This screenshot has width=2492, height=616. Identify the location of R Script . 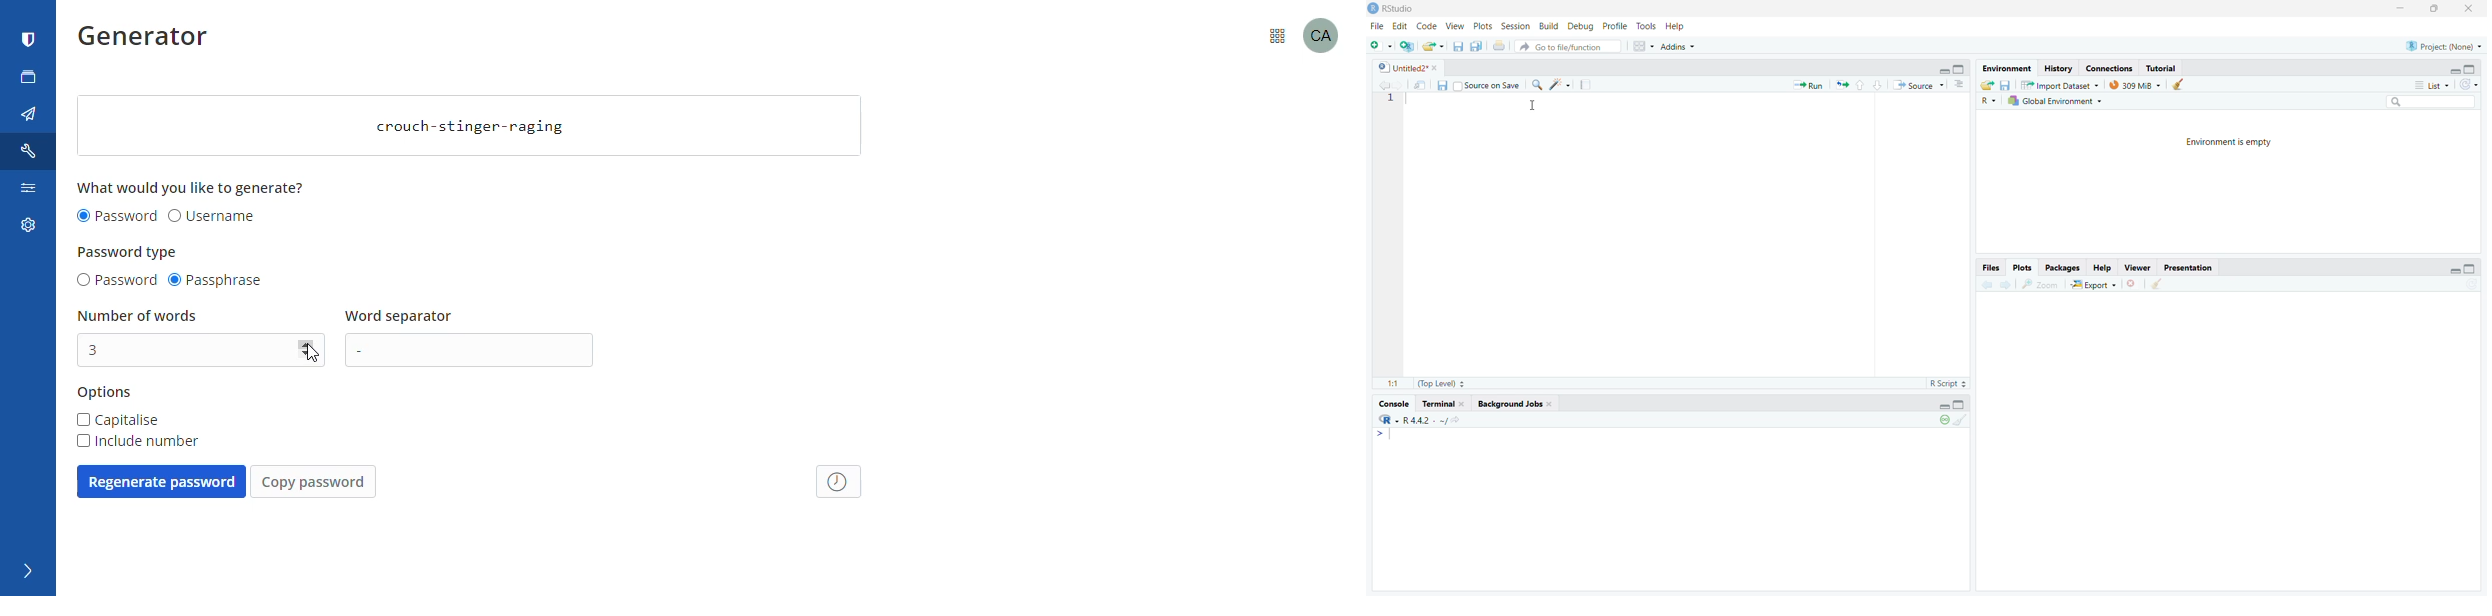
(1941, 383).